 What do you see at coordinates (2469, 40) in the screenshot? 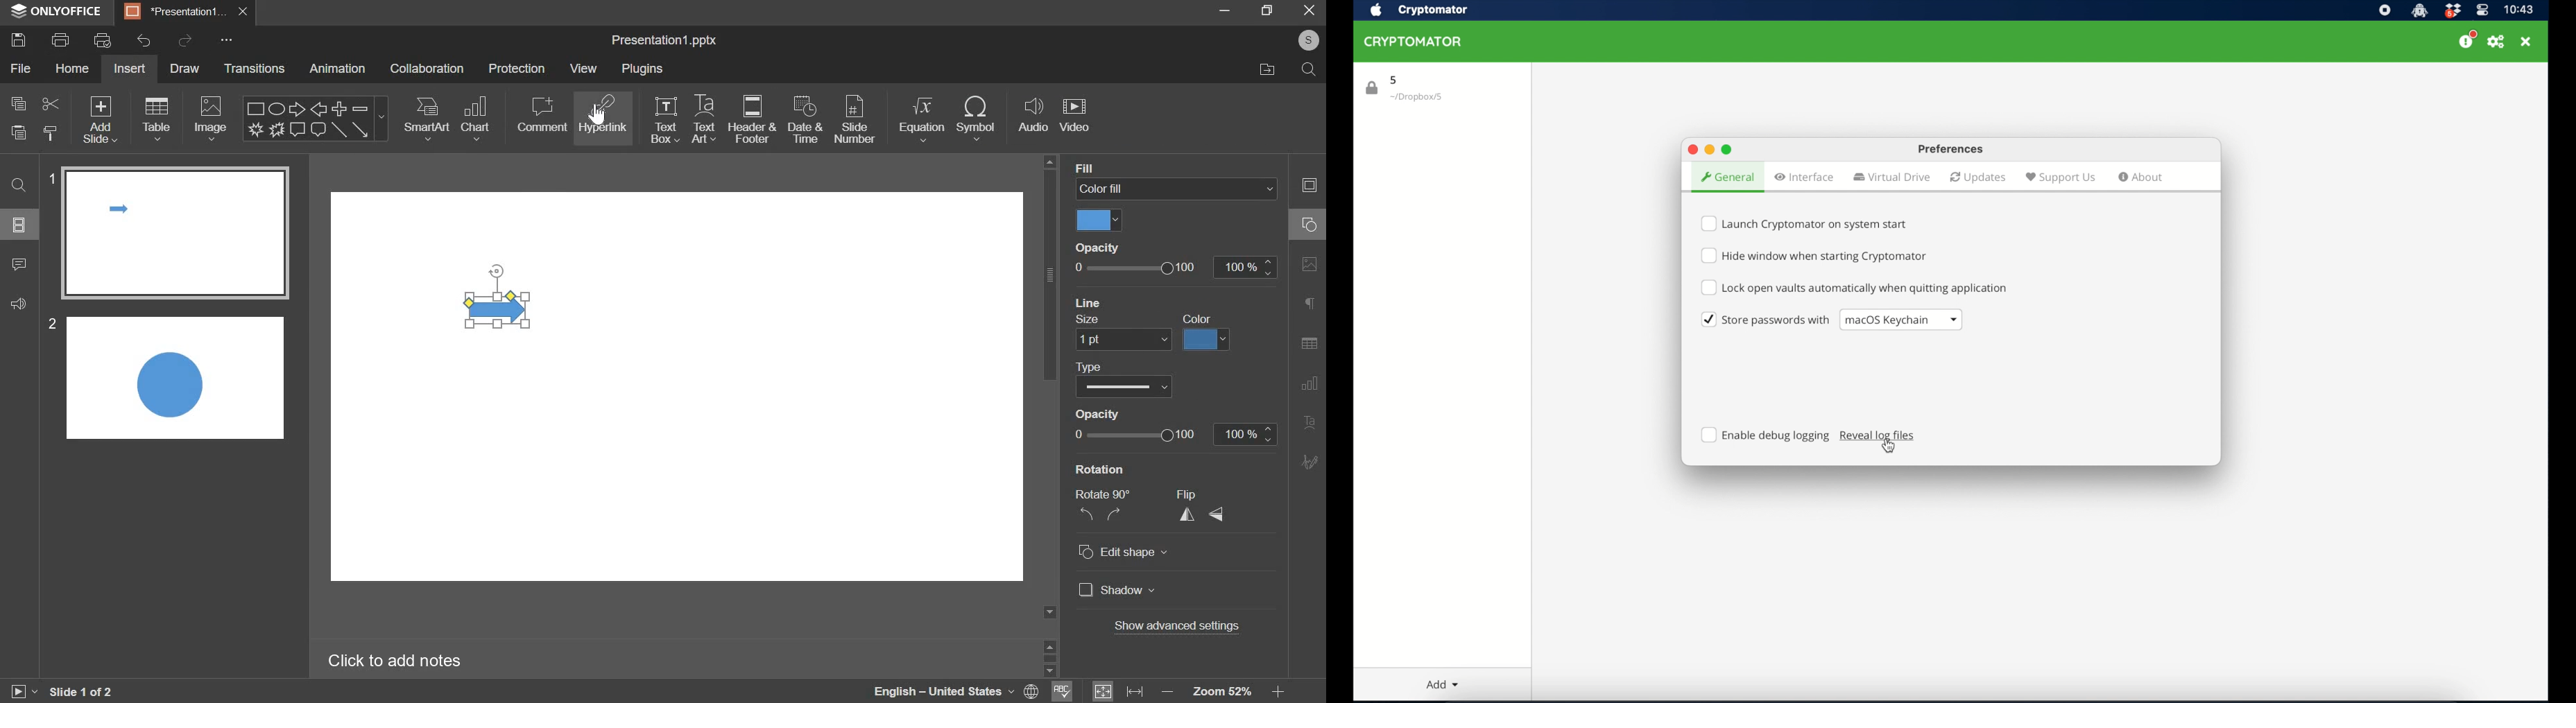
I see `support us` at bounding box center [2469, 40].